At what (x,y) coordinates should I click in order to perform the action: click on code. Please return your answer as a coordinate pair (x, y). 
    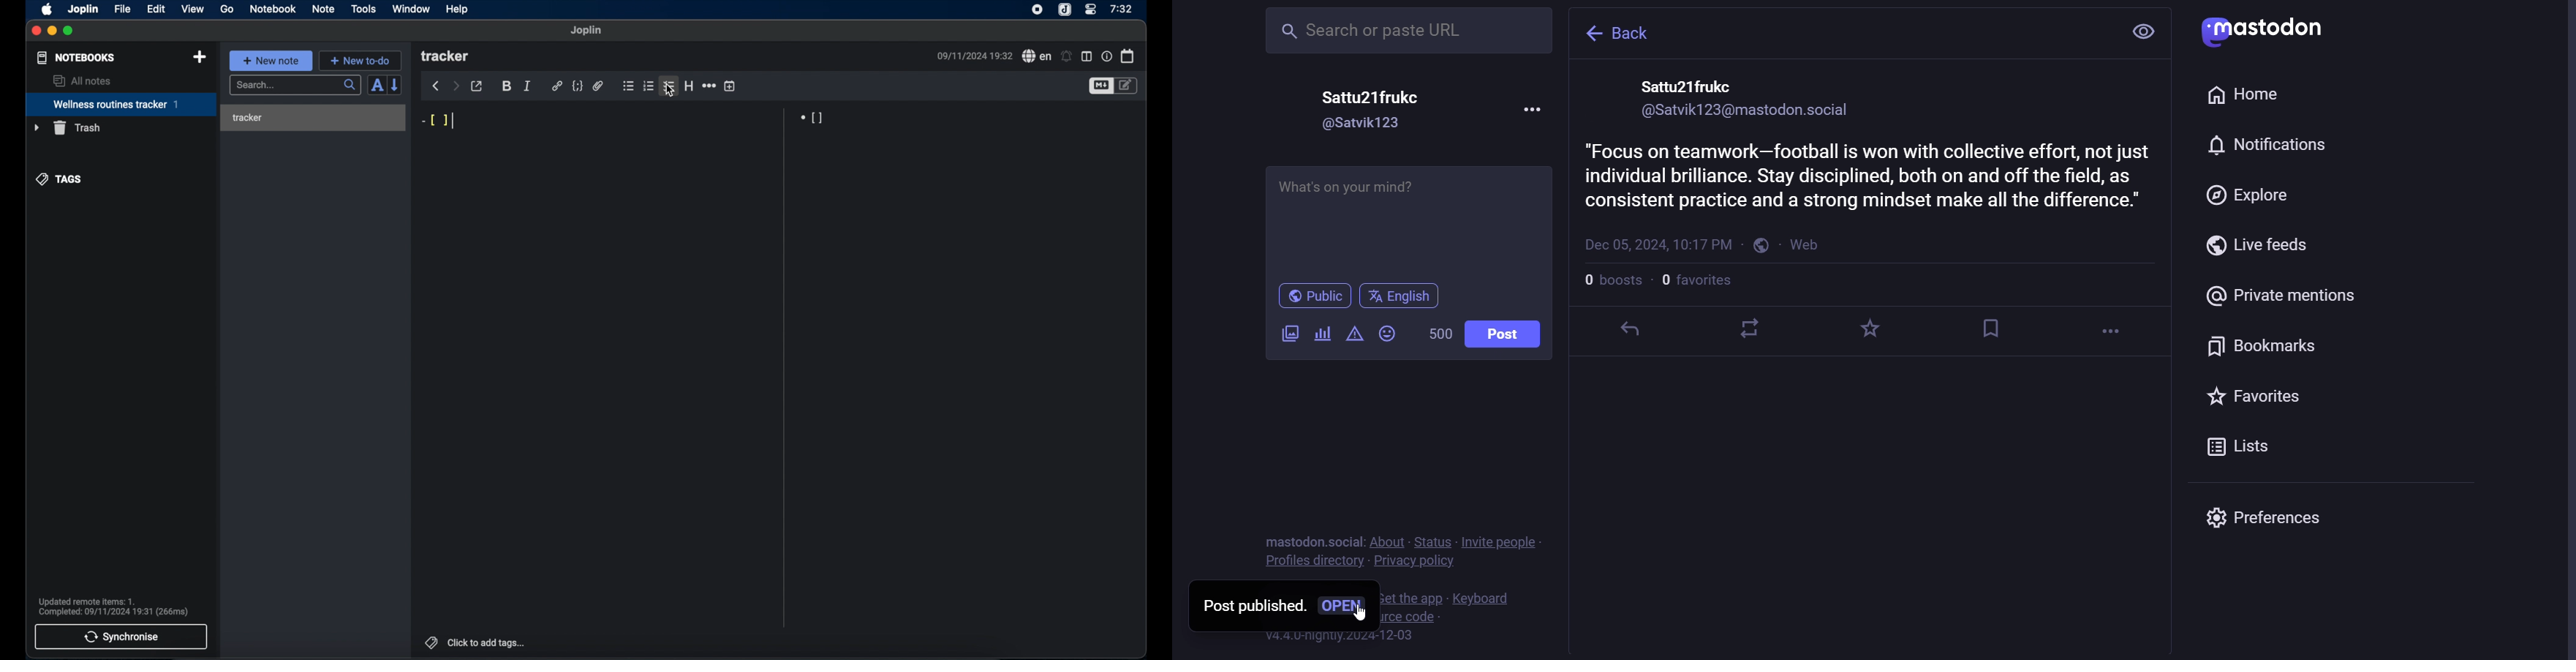
    Looking at the image, I should click on (577, 86).